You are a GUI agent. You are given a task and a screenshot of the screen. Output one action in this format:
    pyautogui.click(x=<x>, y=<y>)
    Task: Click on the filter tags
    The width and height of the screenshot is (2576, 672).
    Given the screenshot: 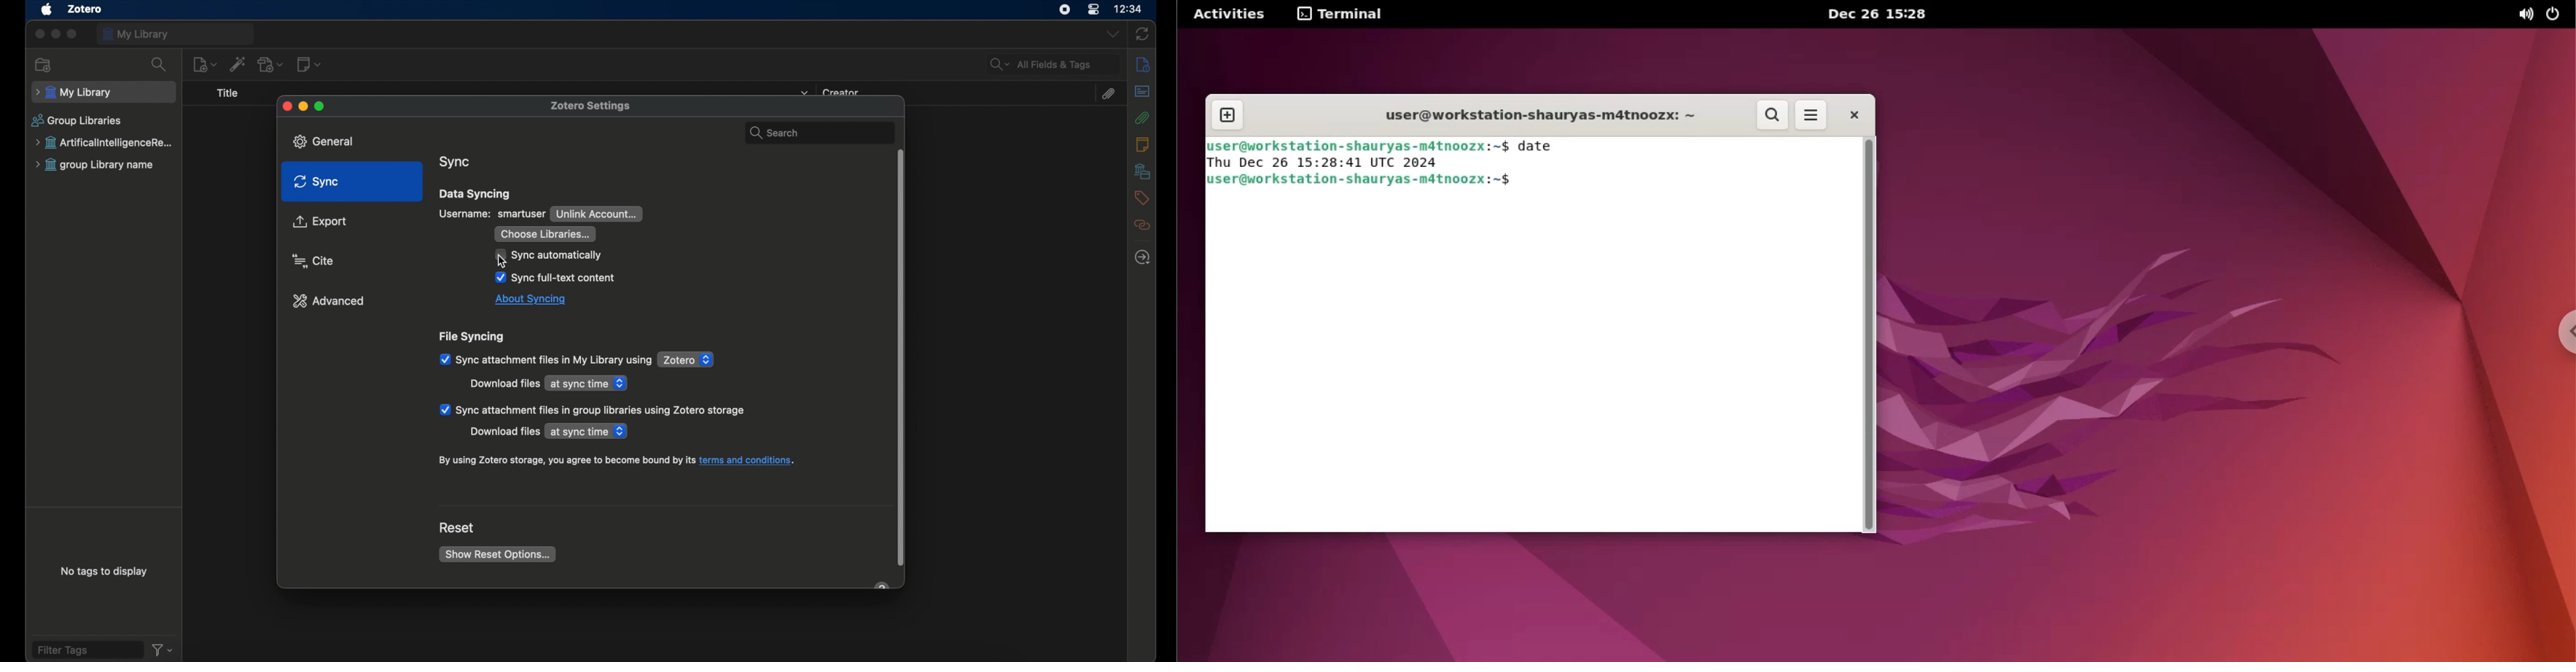 What is the action you would take?
    pyautogui.click(x=86, y=650)
    